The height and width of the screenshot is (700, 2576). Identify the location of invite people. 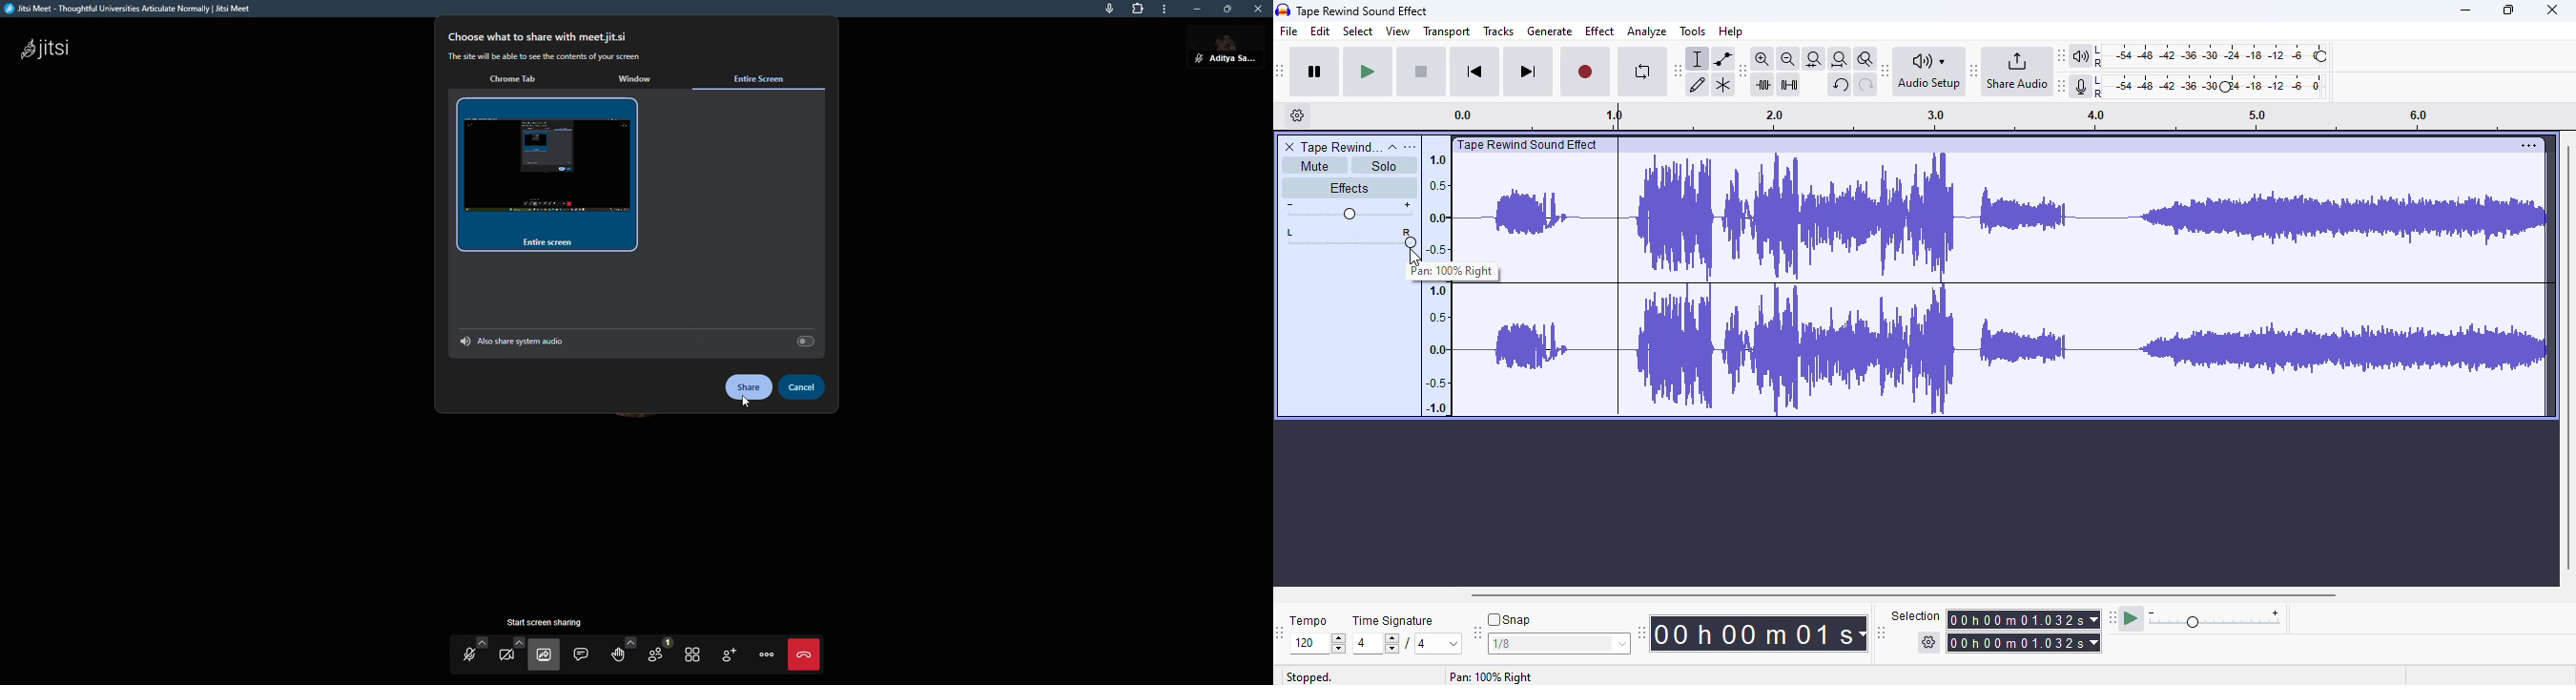
(730, 656).